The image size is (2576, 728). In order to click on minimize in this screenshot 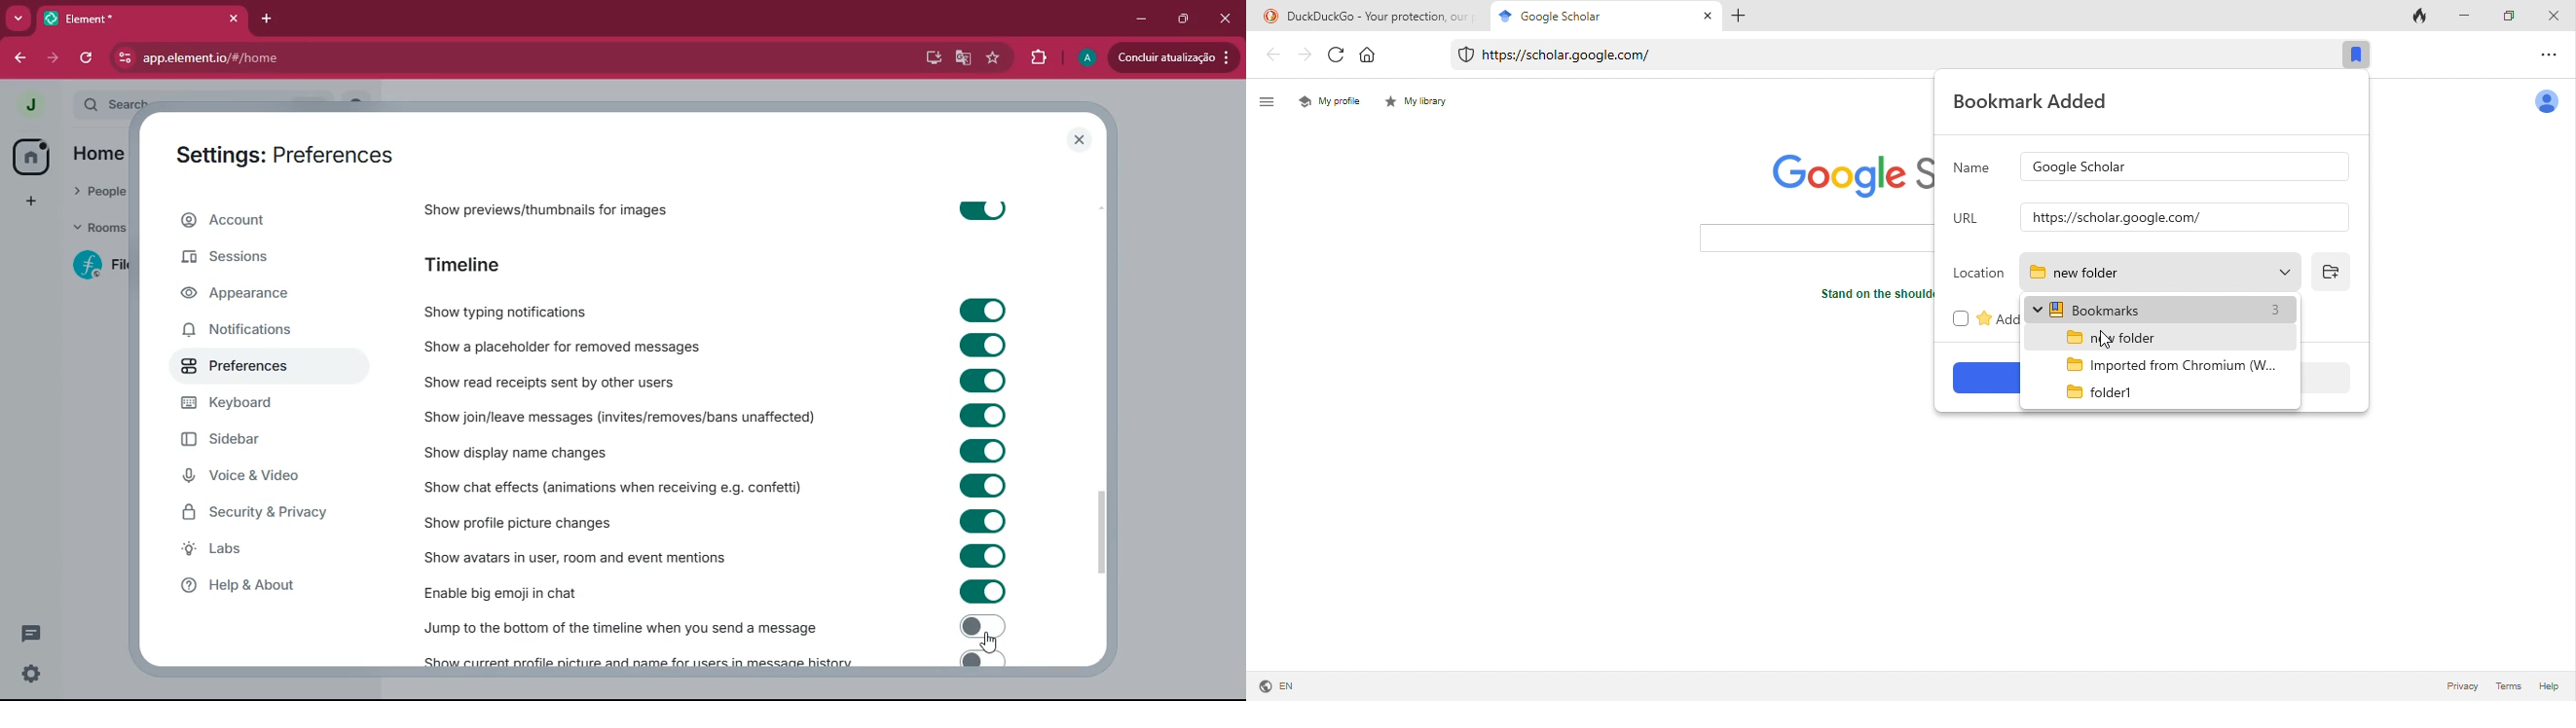, I will do `click(2466, 15)`.